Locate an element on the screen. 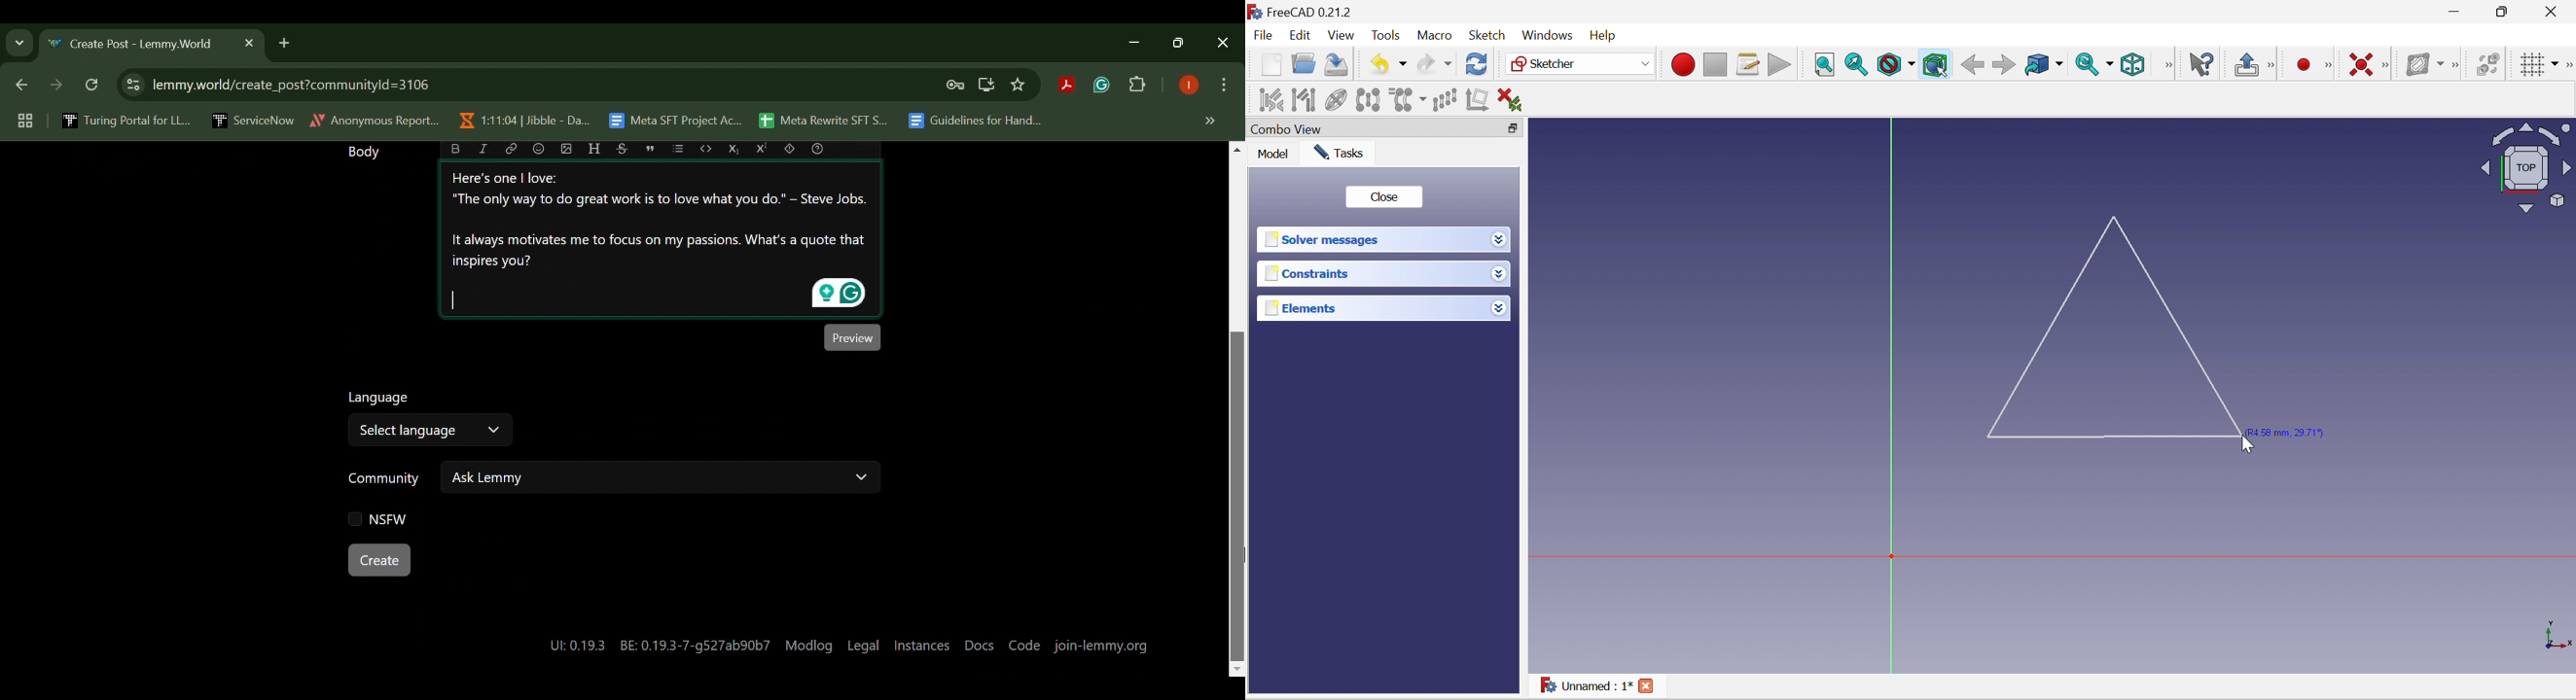 Image resolution: width=2576 pixels, height=700 pixels. Drop down is located at coordinates (1500, 274).